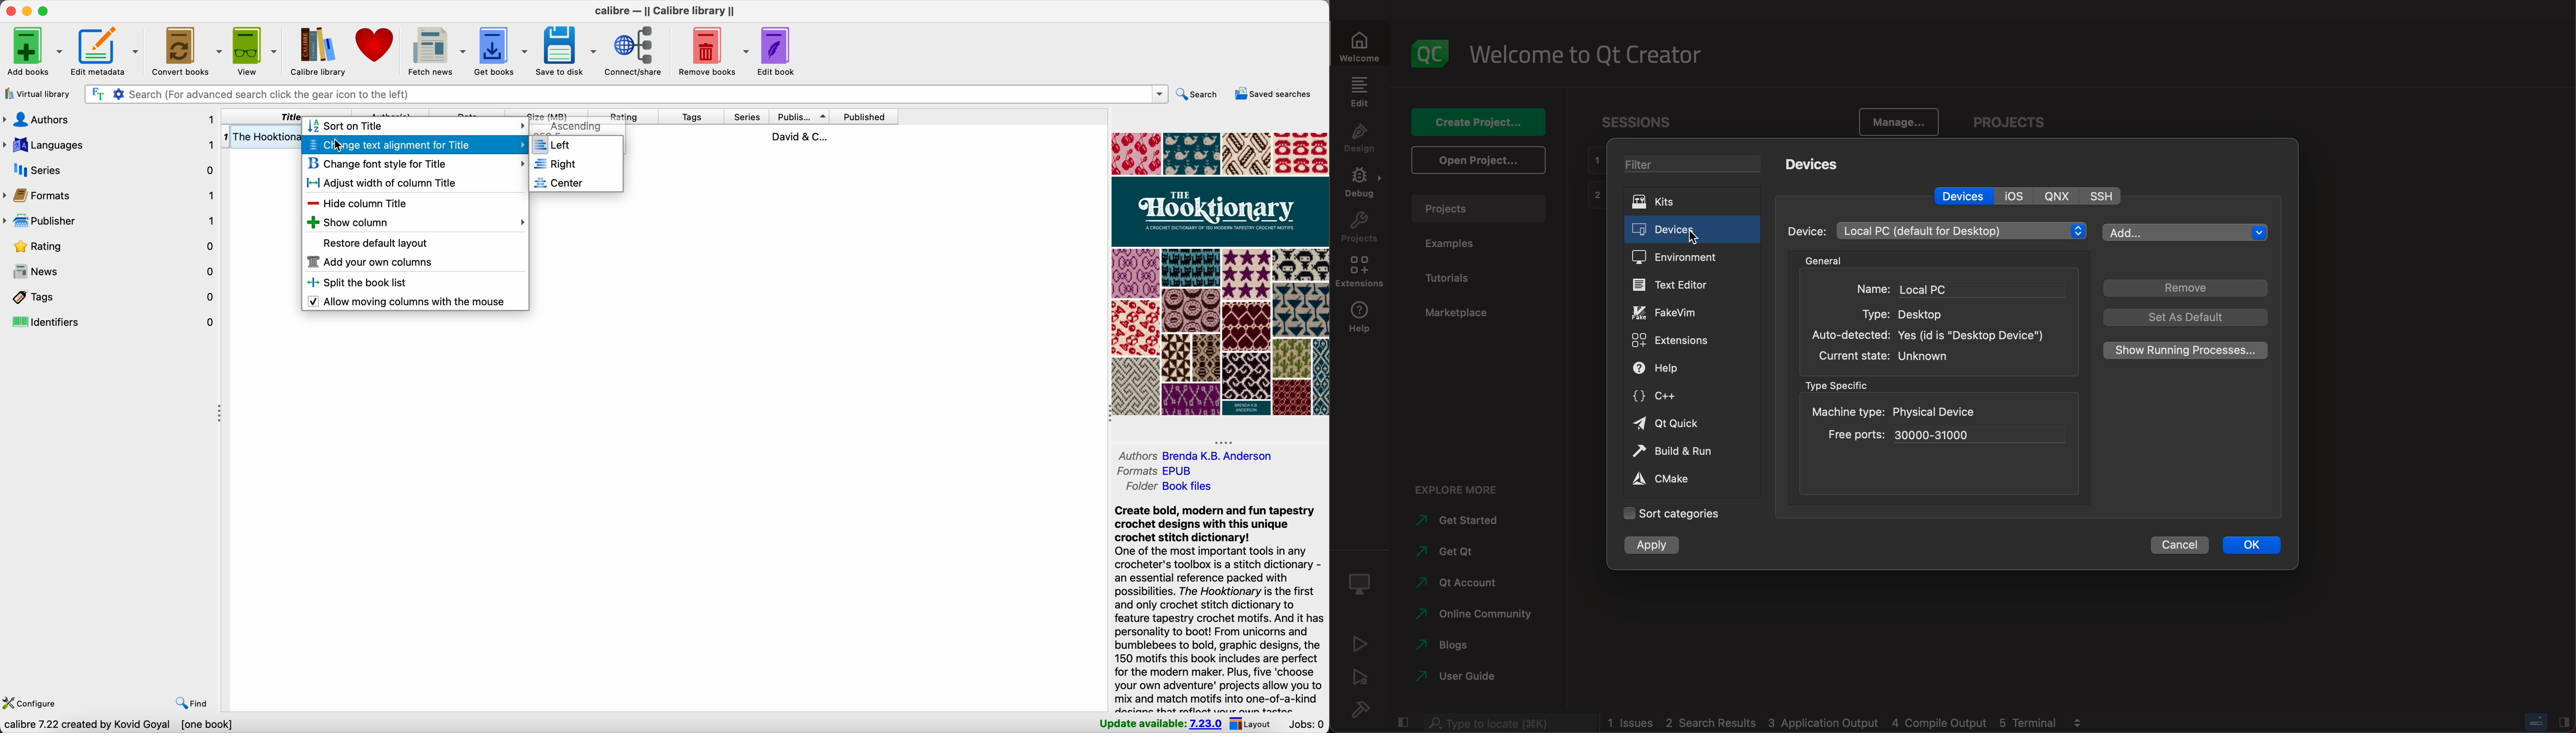  I want to click on Machine type: Physical Device Free ports: 30000-31000, so click(1937, 425).